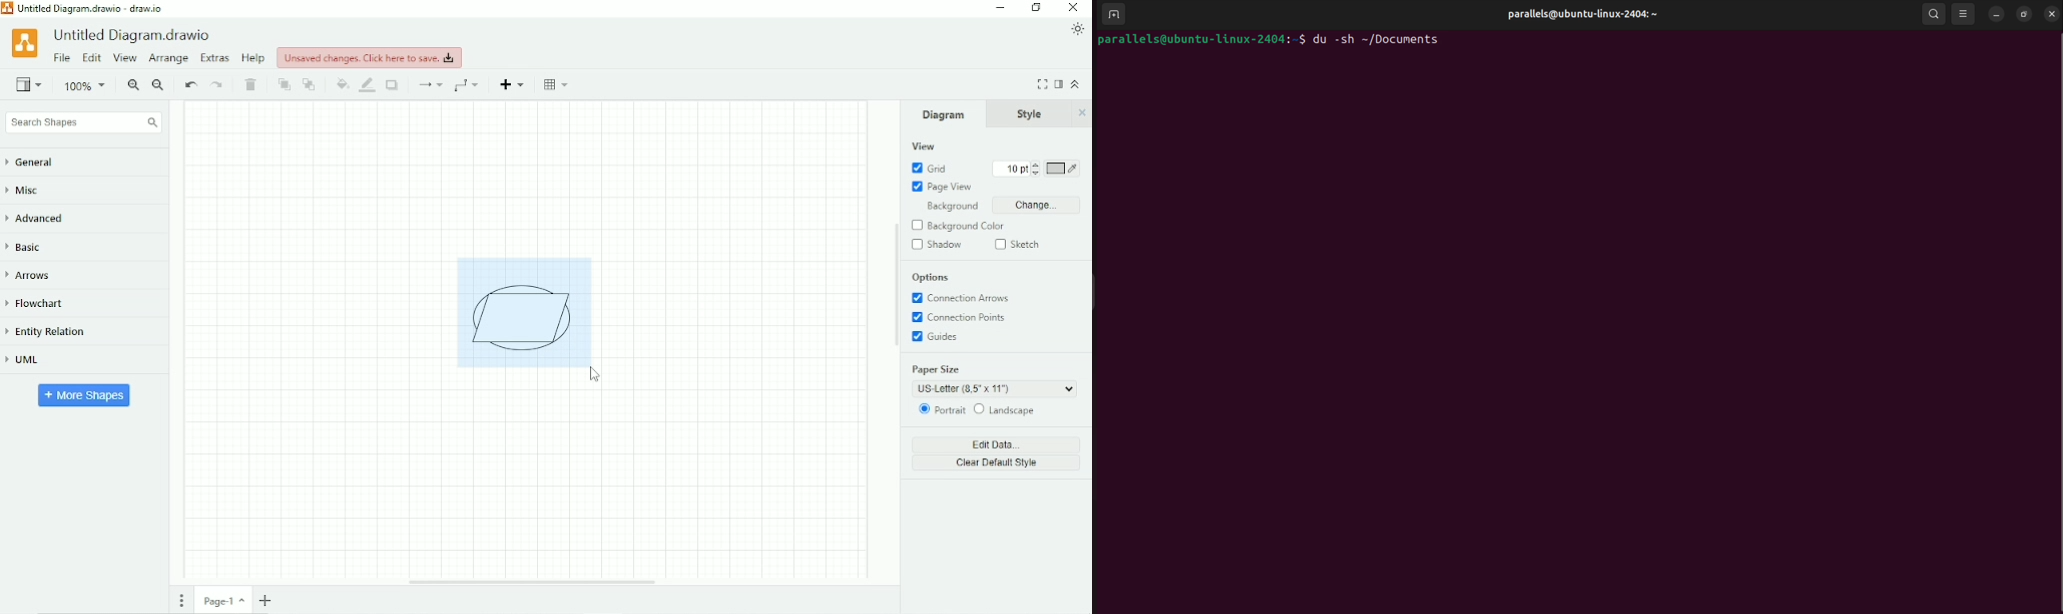 This screenshot has width=2072, height=616. I want to click on Shadow, so click(937, 245).